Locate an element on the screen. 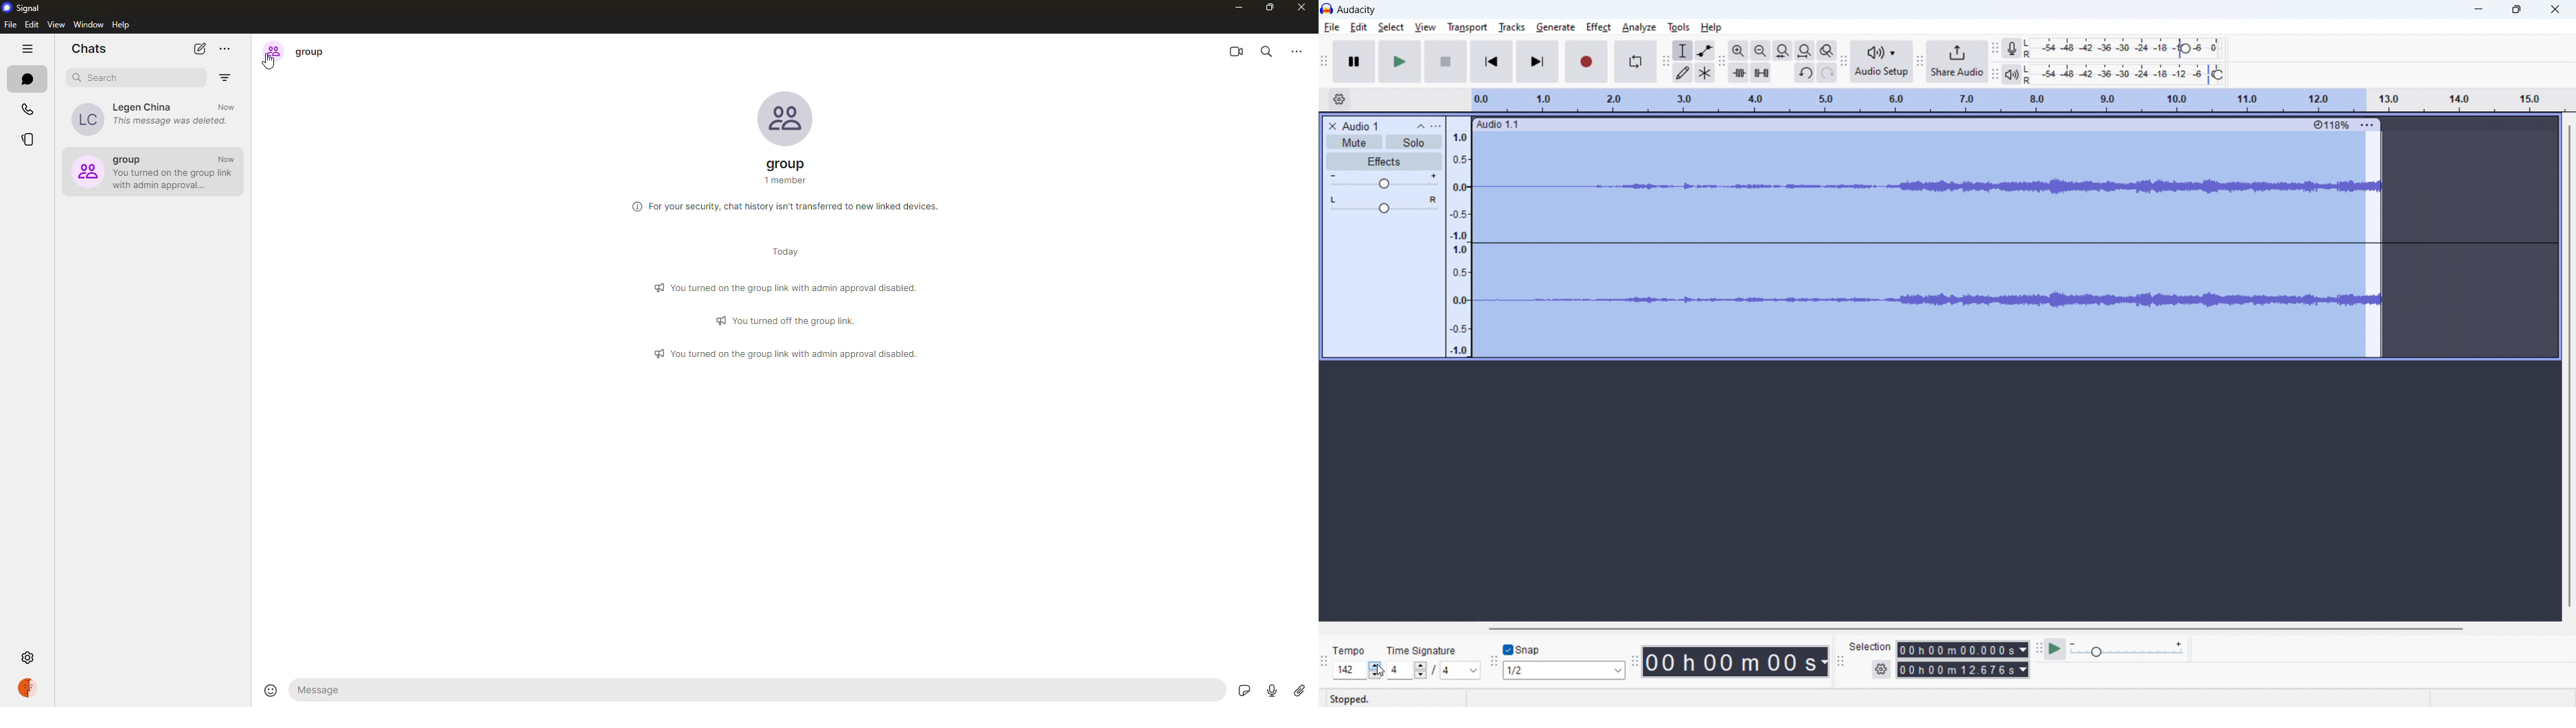 This screenshot has width=2576, height=728. hide tabs is located at coordinates (29, 50).